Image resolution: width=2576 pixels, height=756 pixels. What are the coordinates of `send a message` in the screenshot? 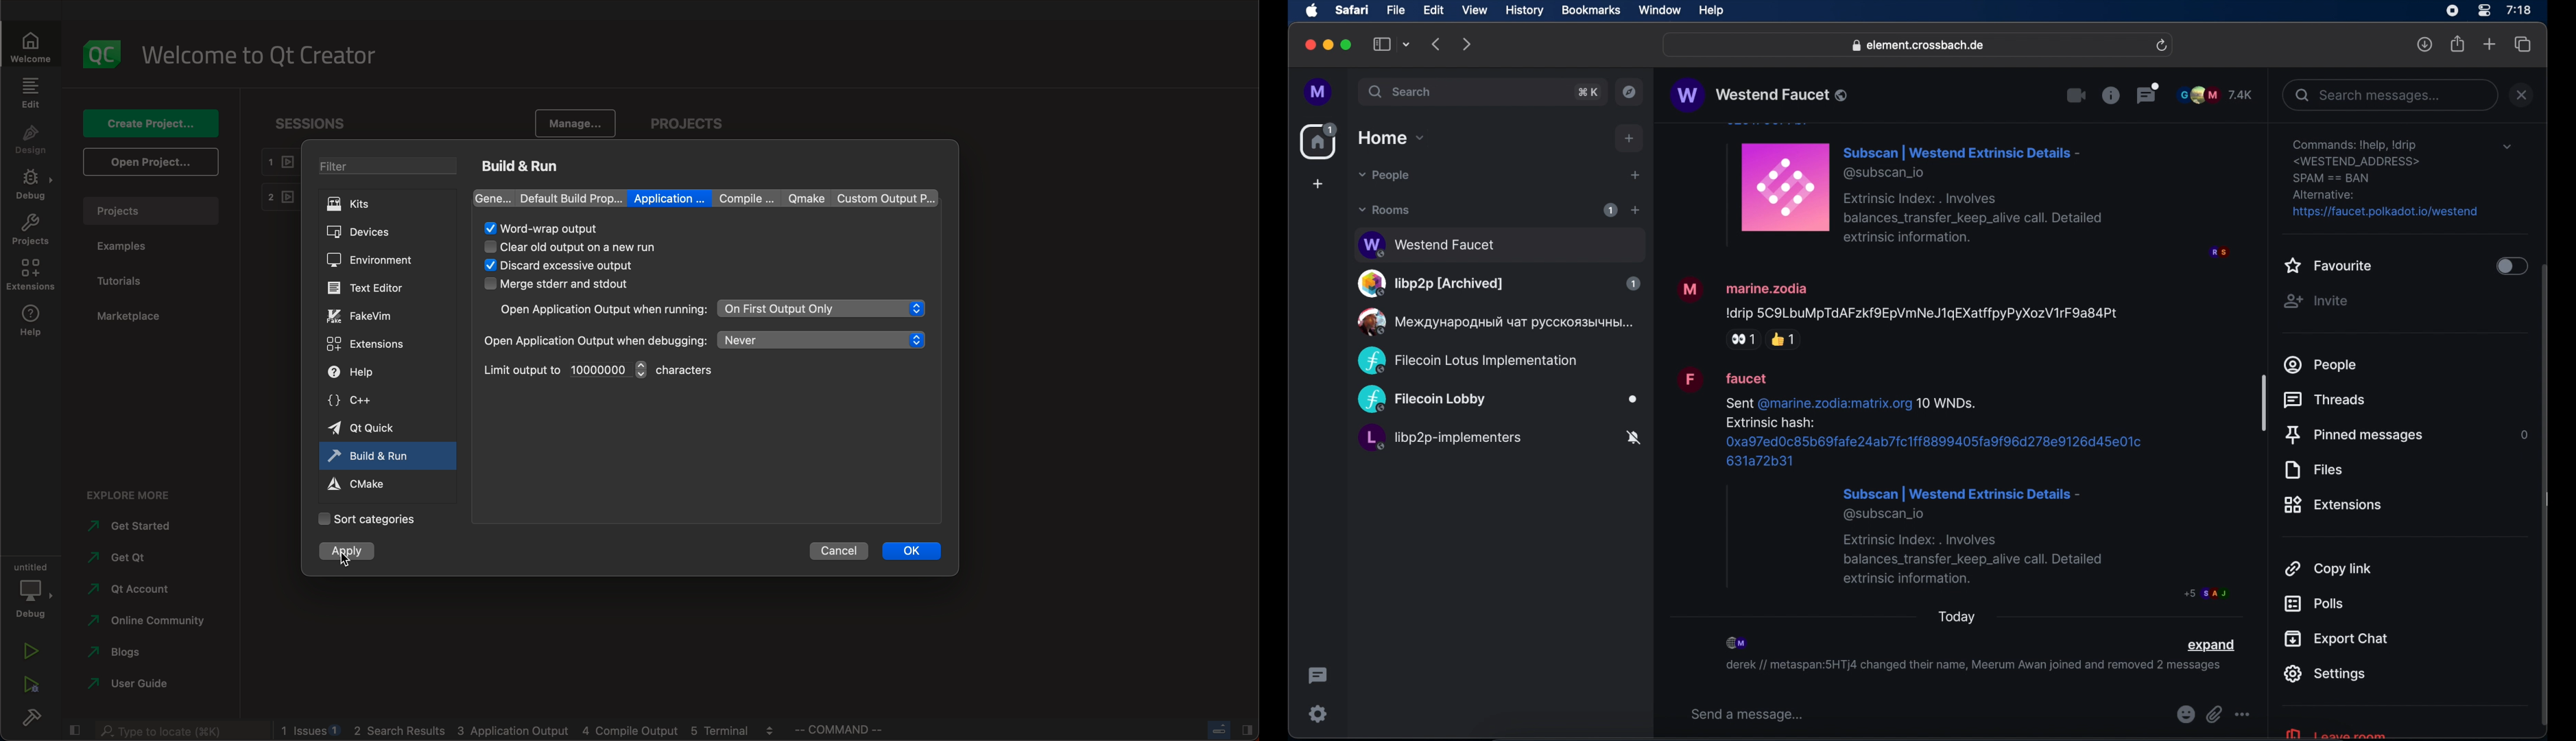 It's located at (1748, 715).